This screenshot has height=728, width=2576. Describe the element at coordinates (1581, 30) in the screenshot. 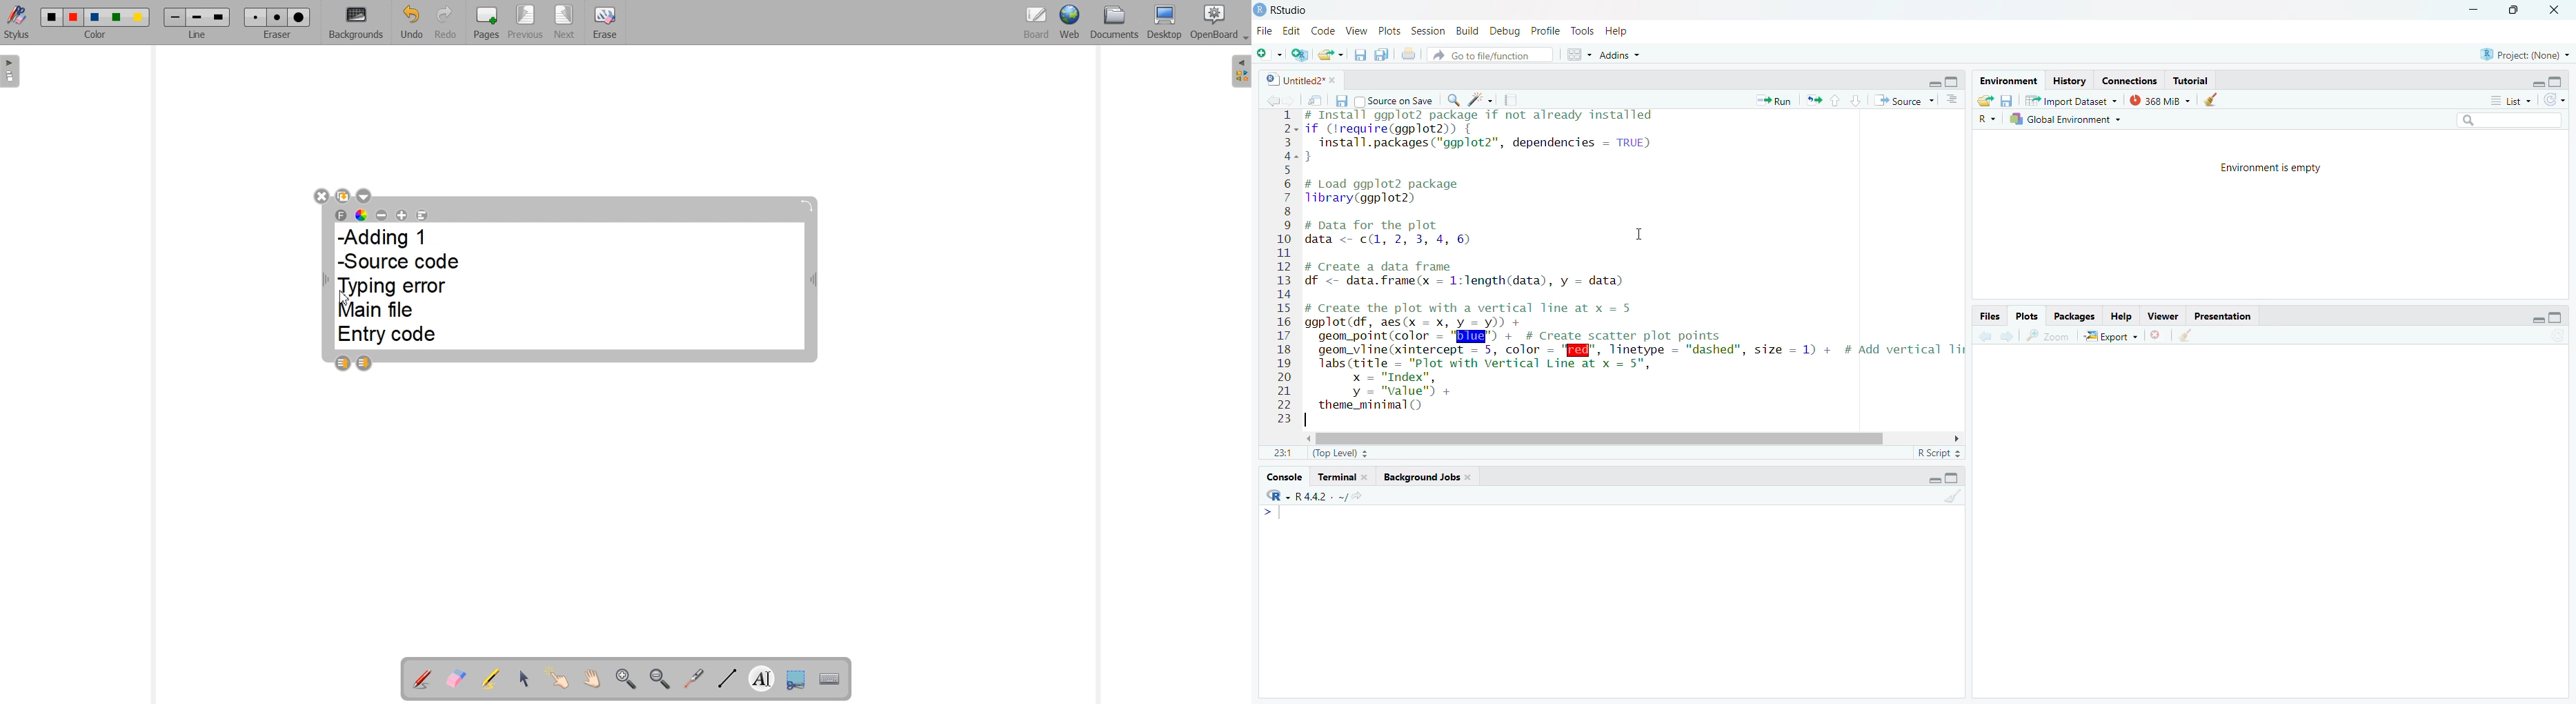

I see `e Tools` at that location.